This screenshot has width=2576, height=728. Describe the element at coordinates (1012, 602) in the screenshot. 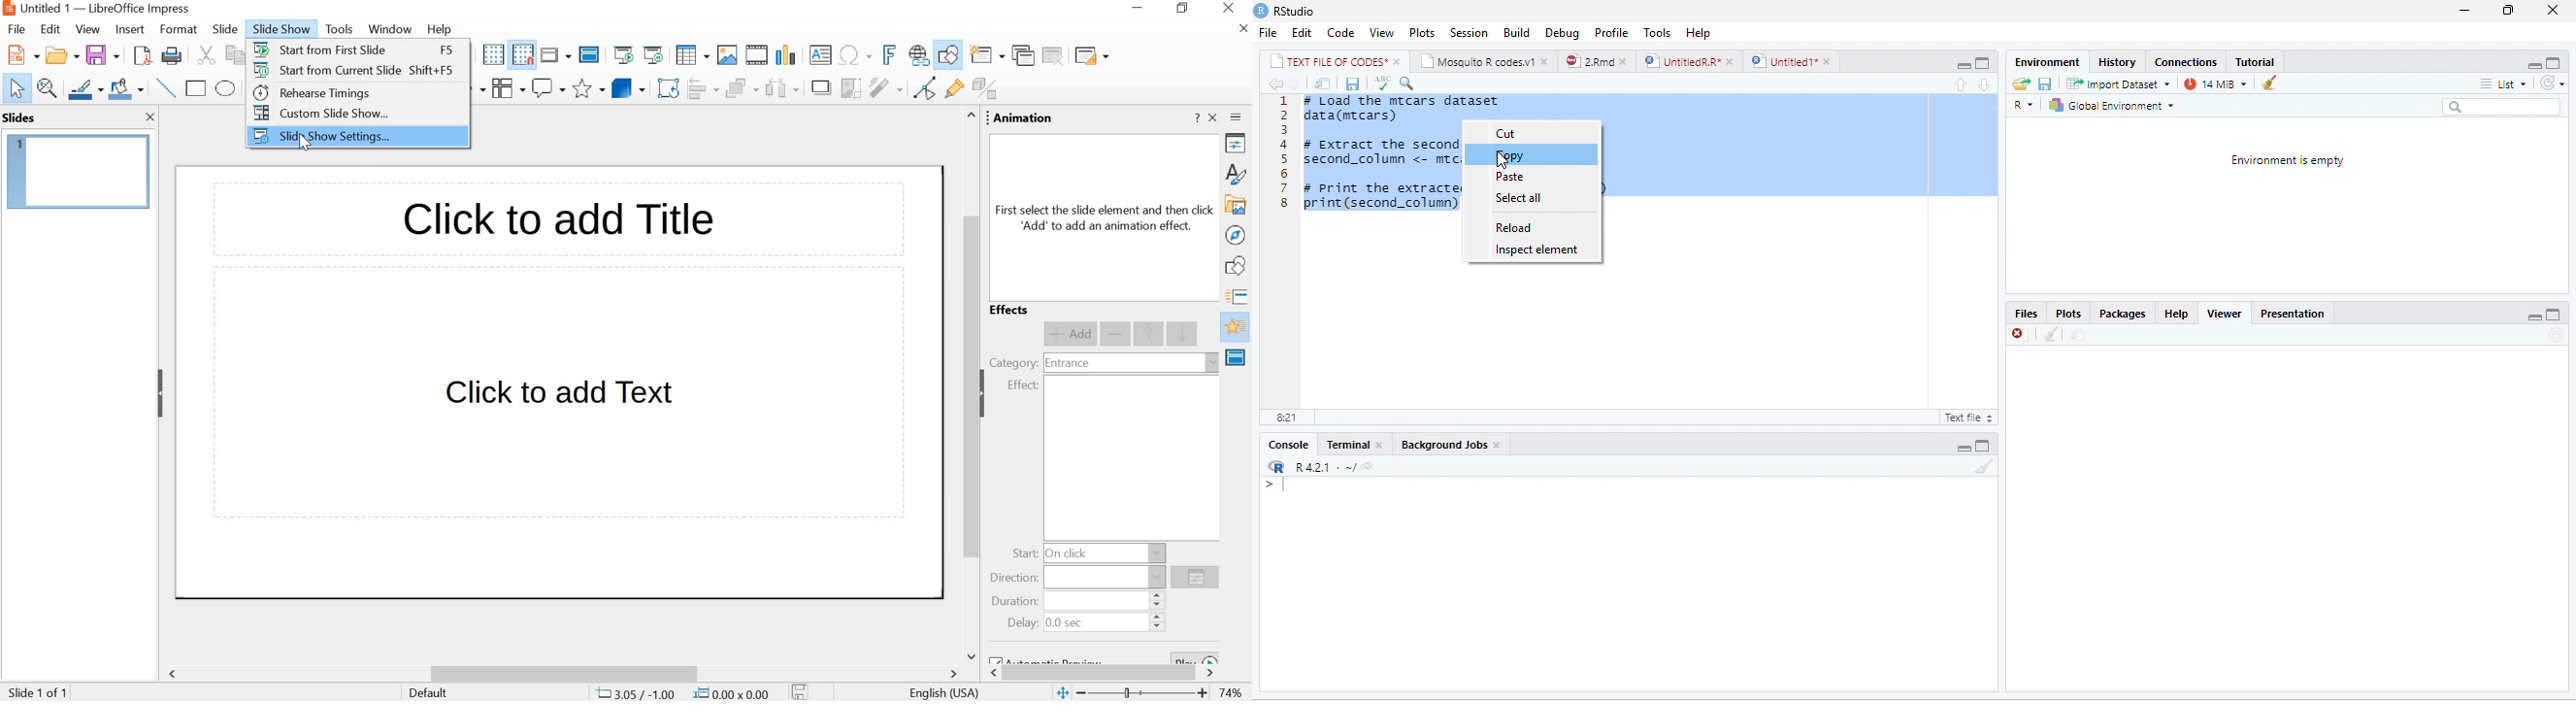

I see `duration` at that location.